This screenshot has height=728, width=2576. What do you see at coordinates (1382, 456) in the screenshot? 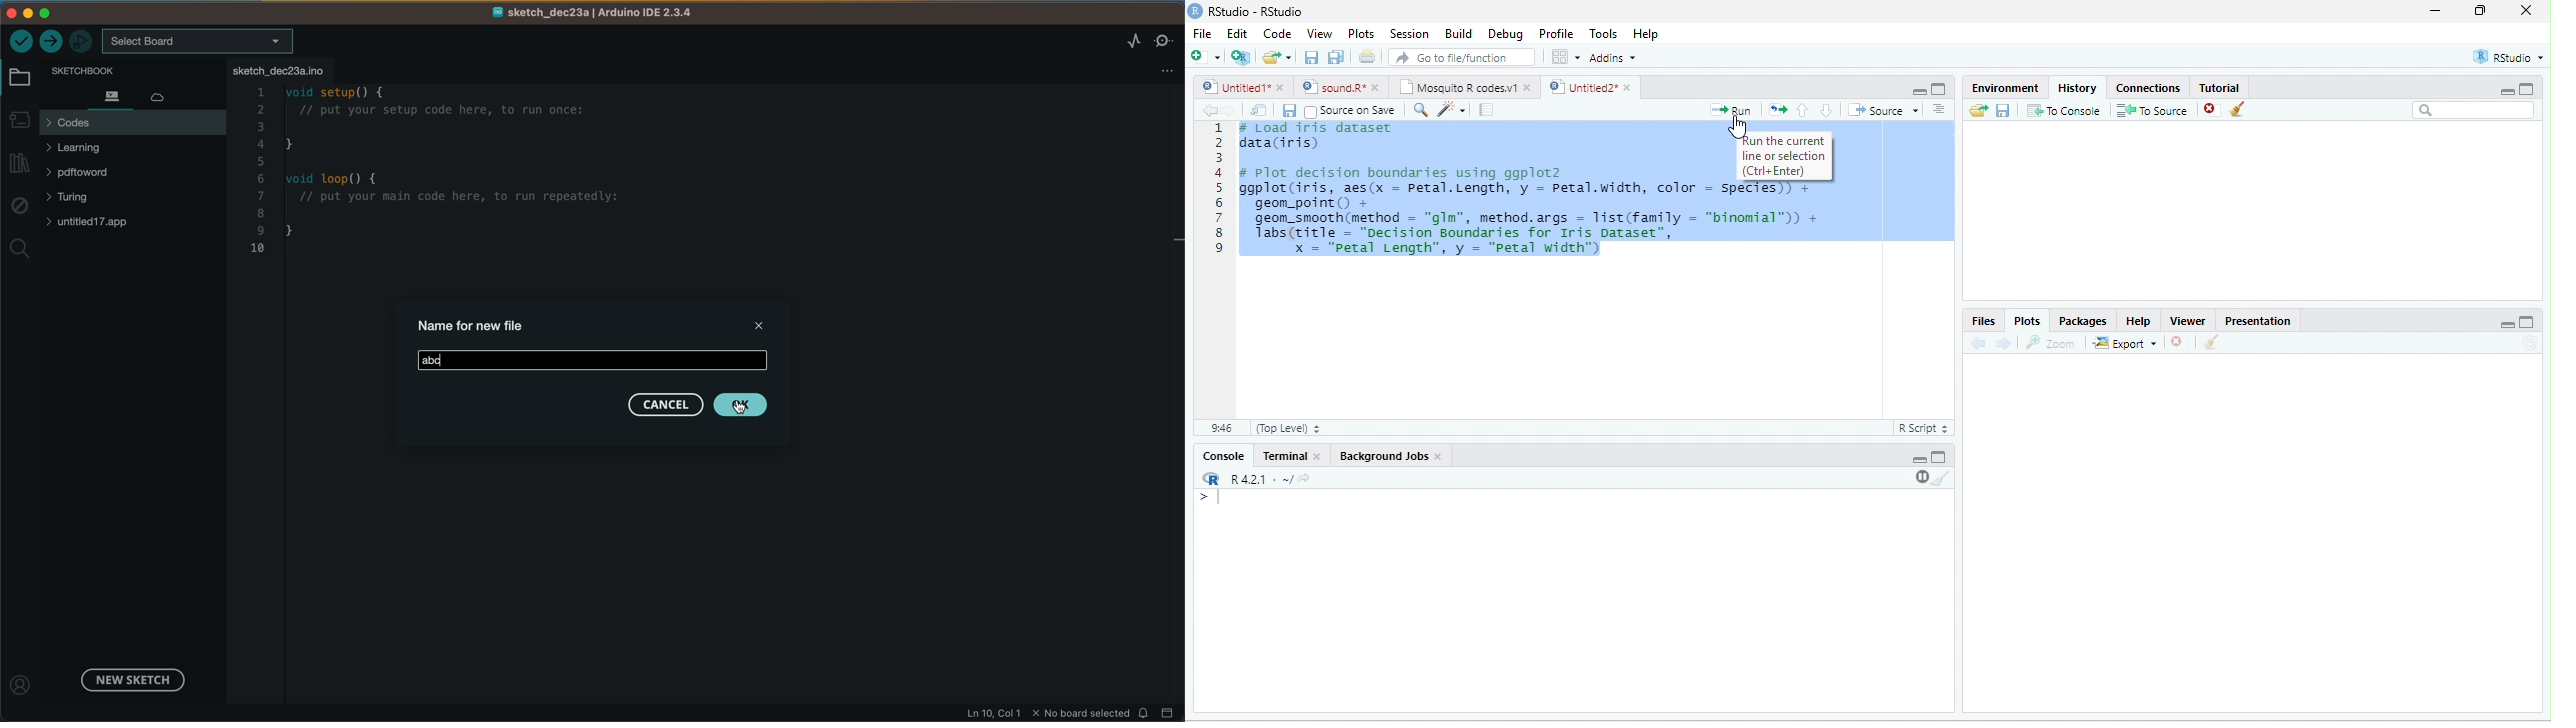
I see `Background Jobs` at bounding box center [1382, 456].